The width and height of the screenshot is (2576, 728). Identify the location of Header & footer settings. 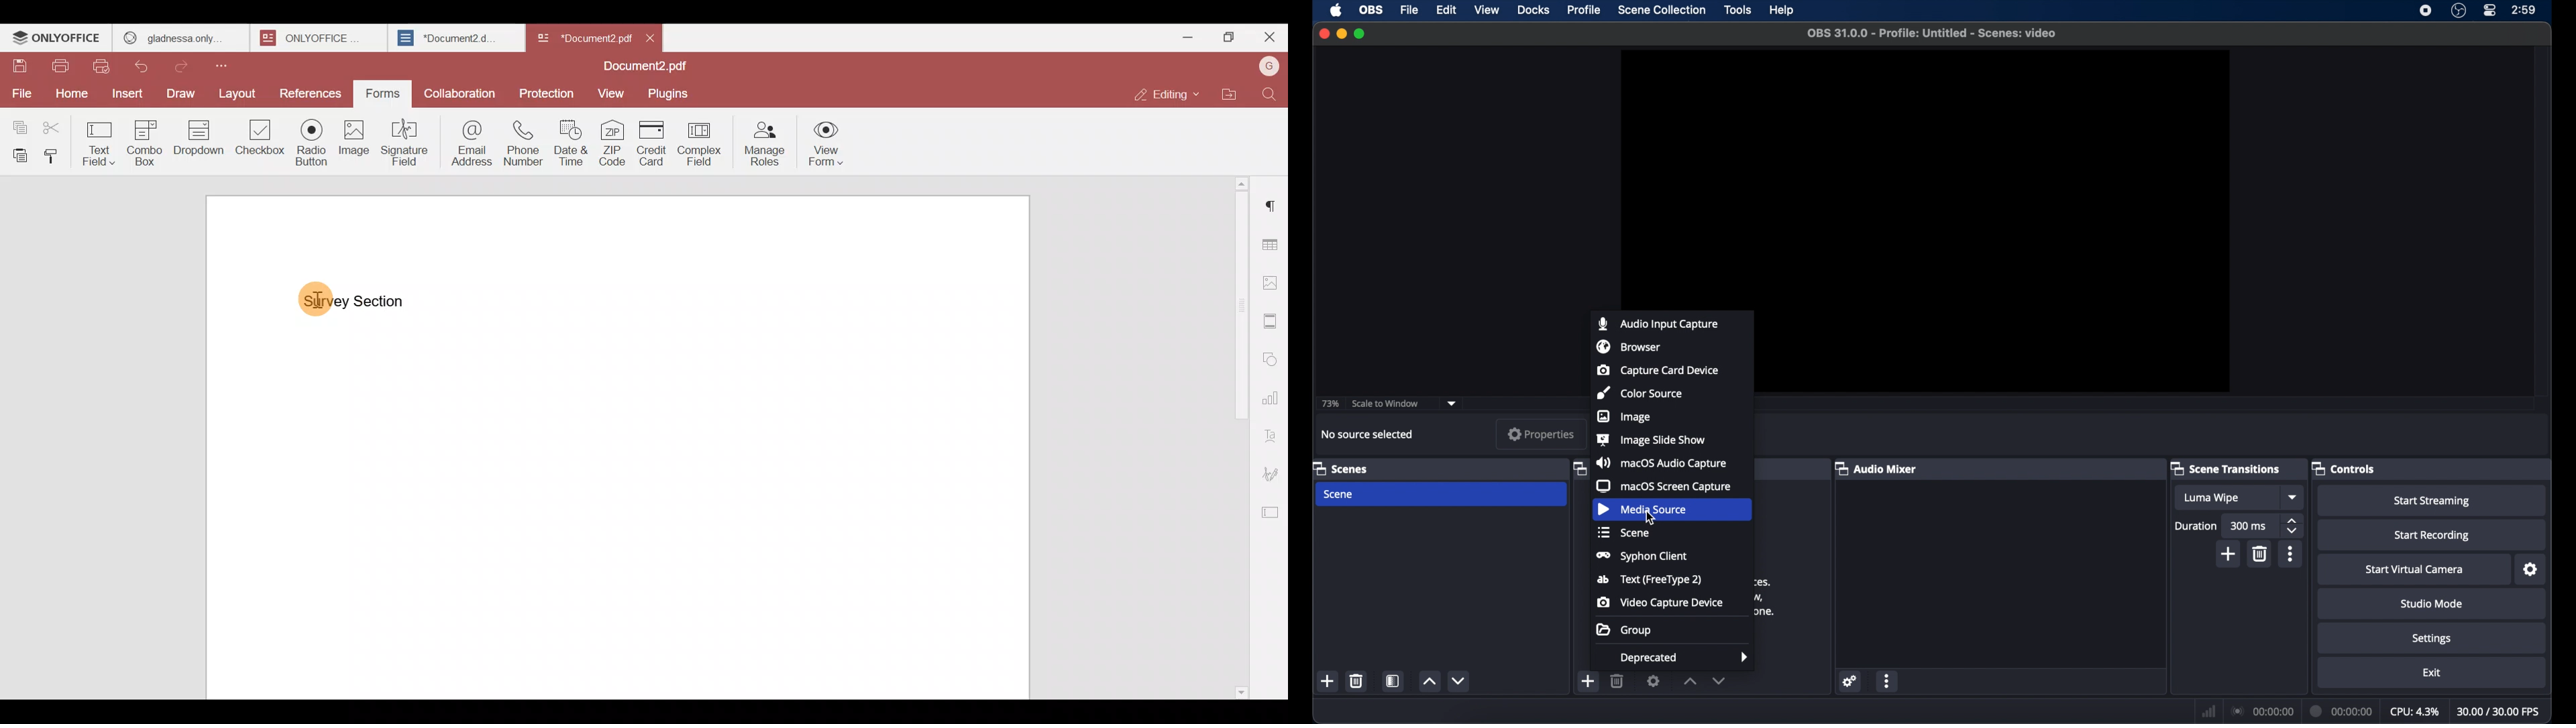
(1273, 324).